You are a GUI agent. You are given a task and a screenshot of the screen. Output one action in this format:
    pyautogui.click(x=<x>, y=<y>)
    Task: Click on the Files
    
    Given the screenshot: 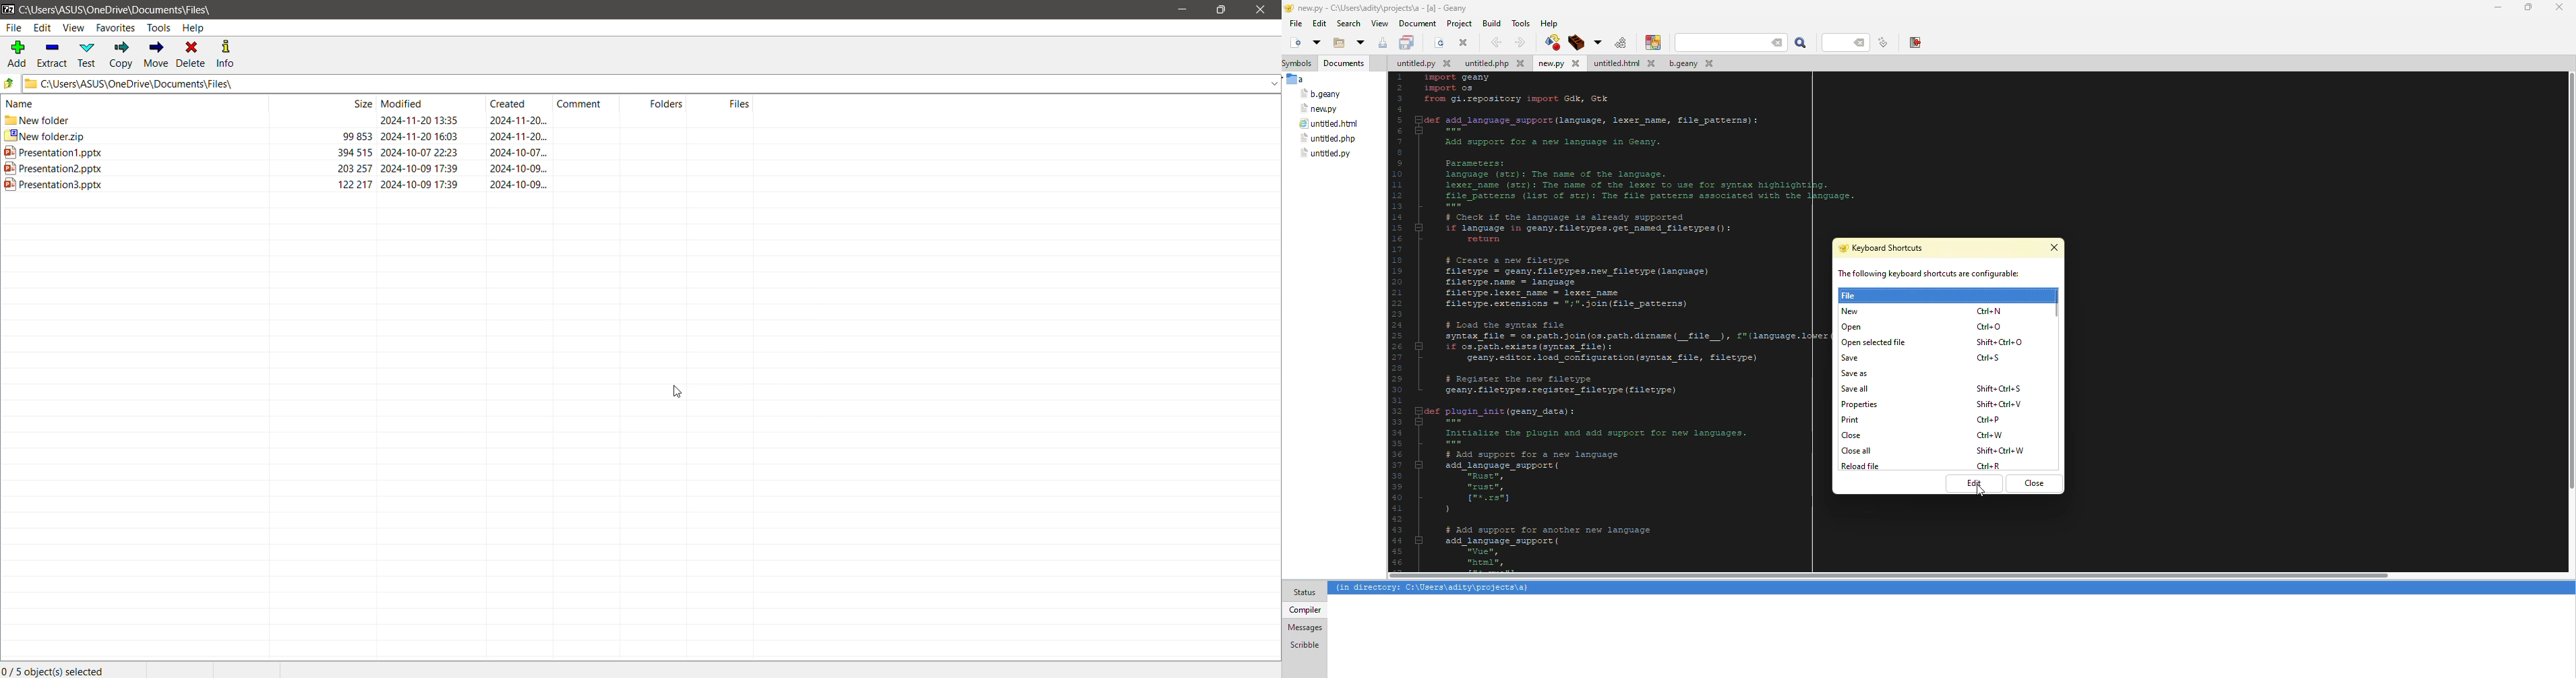 What is the action you would take?
    pyautogui.click(x=723, y=103)
    